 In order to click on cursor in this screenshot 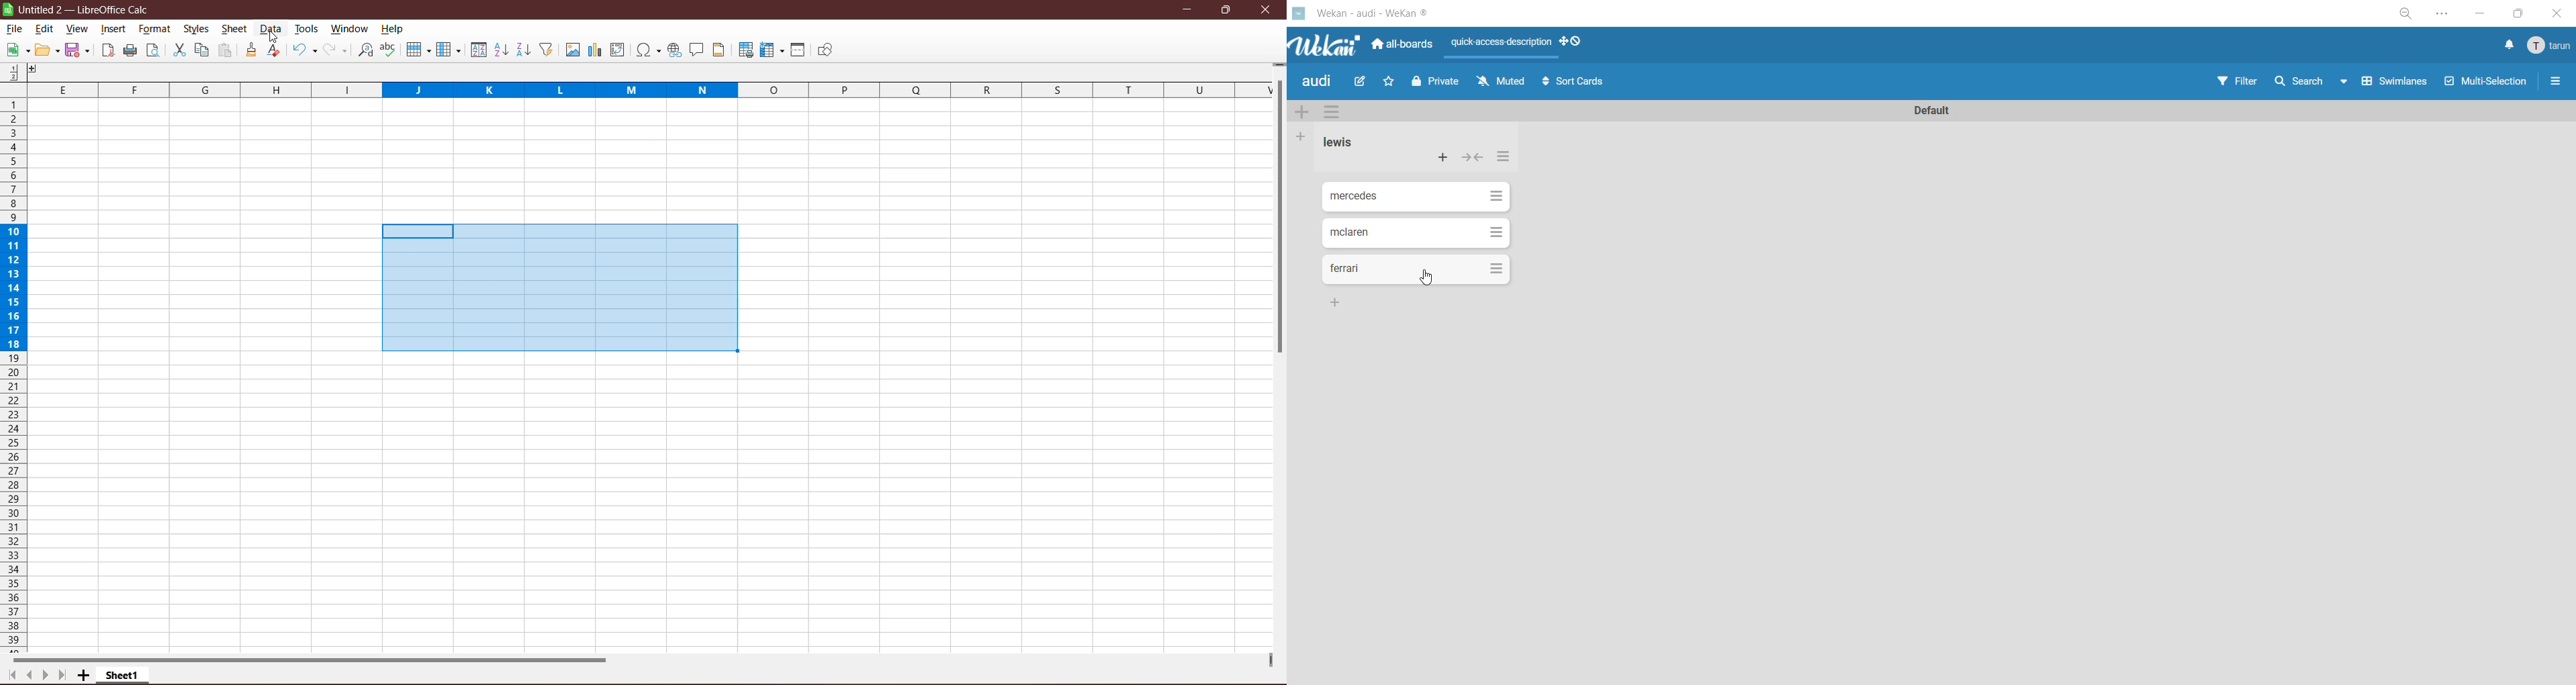, I will do `click(1430, 281)`.